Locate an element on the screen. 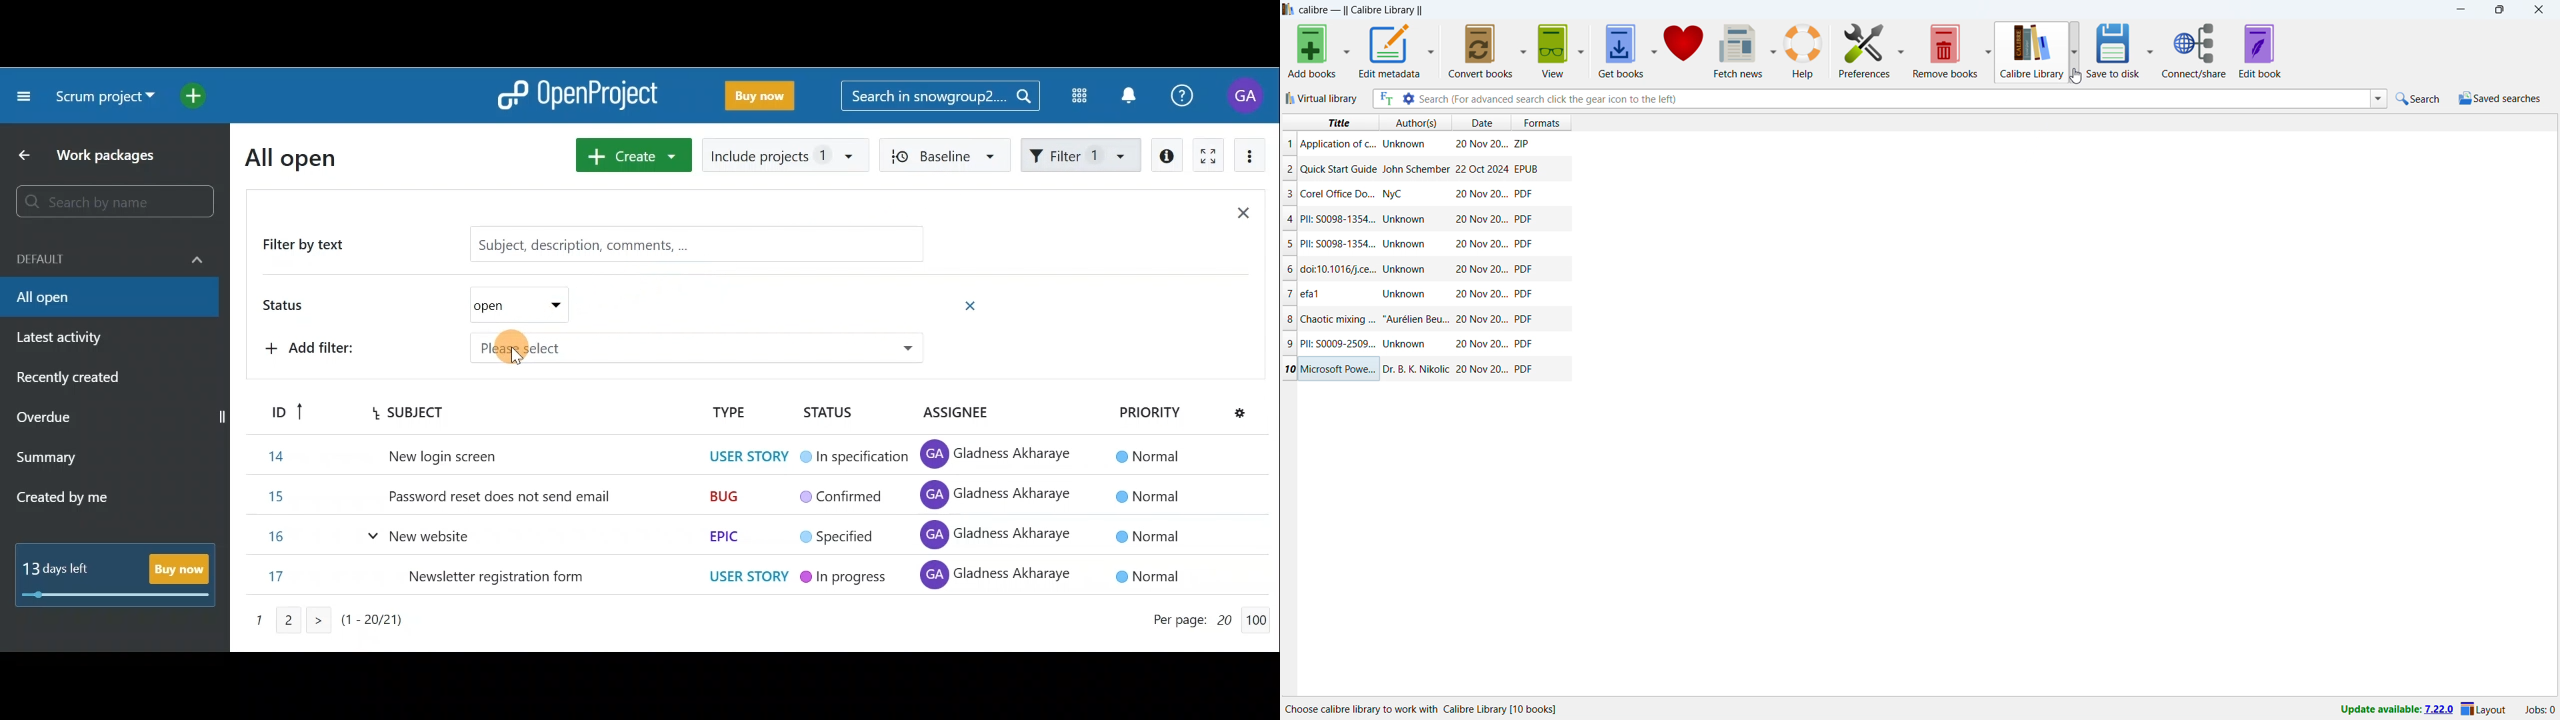 This screenshot has height=728, width=2576. Title is located at coordinates (1340, 270).